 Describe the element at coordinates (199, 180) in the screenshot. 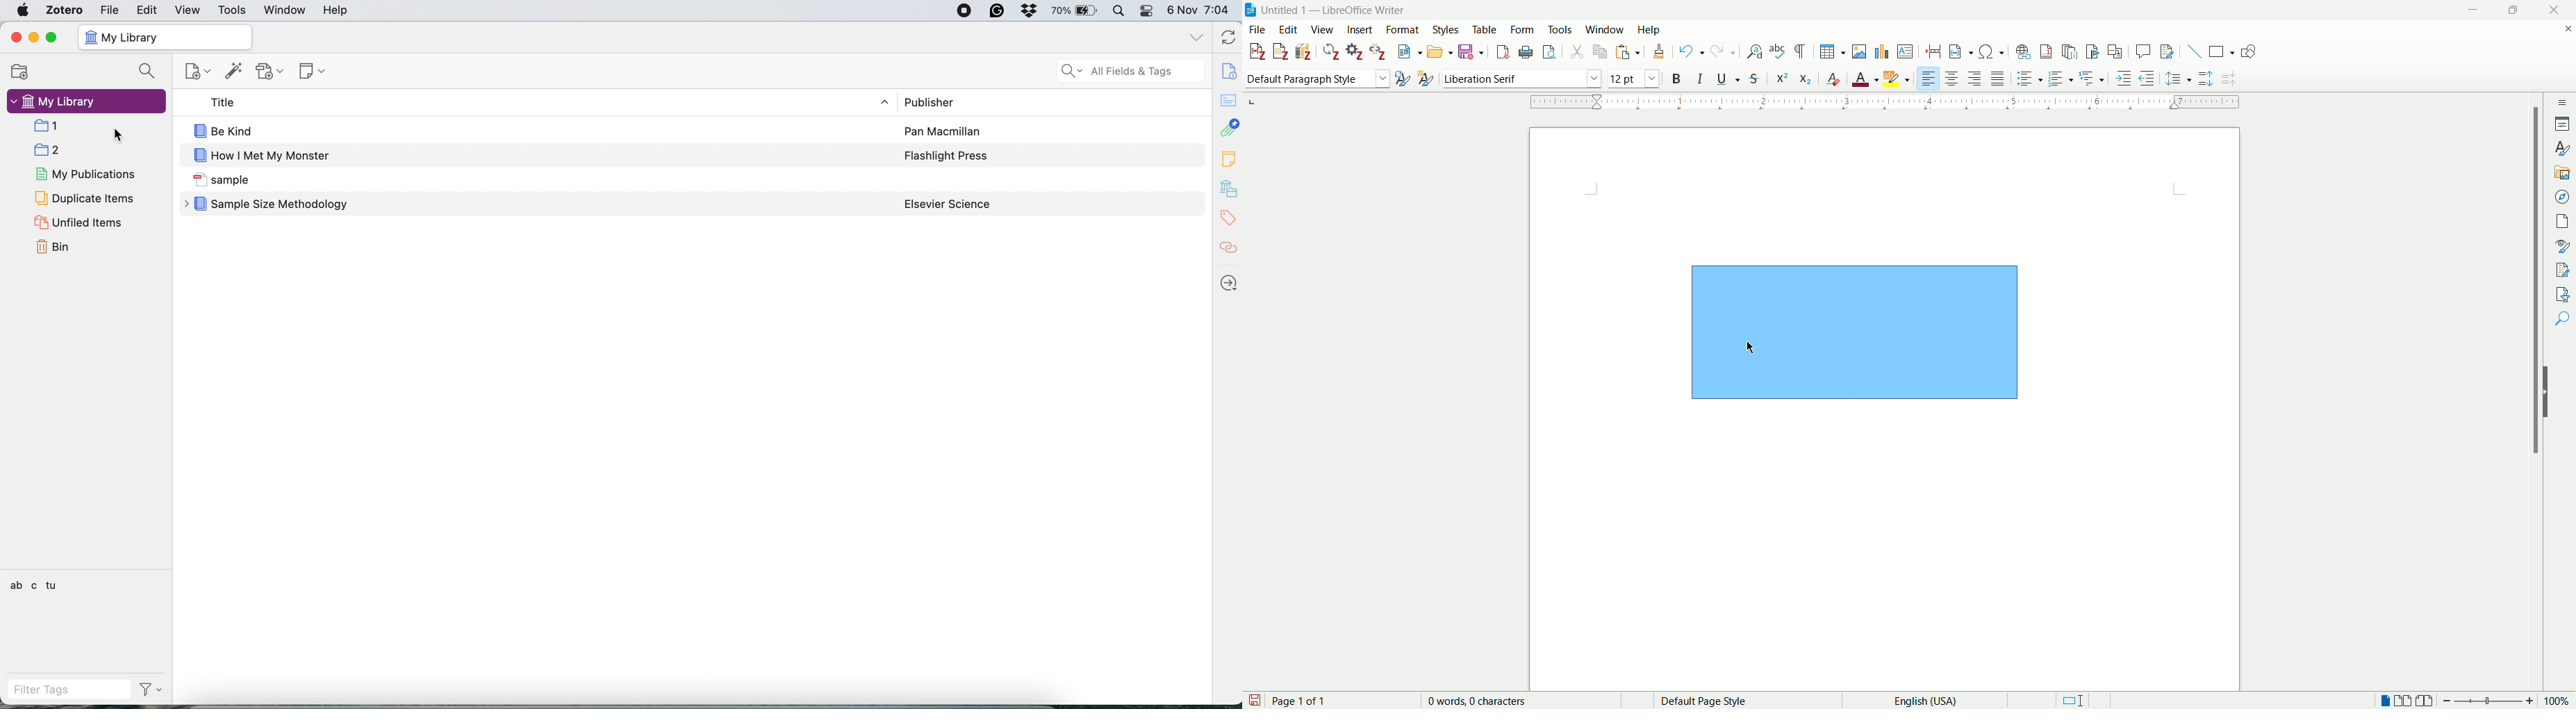

I see `icon` at that location.